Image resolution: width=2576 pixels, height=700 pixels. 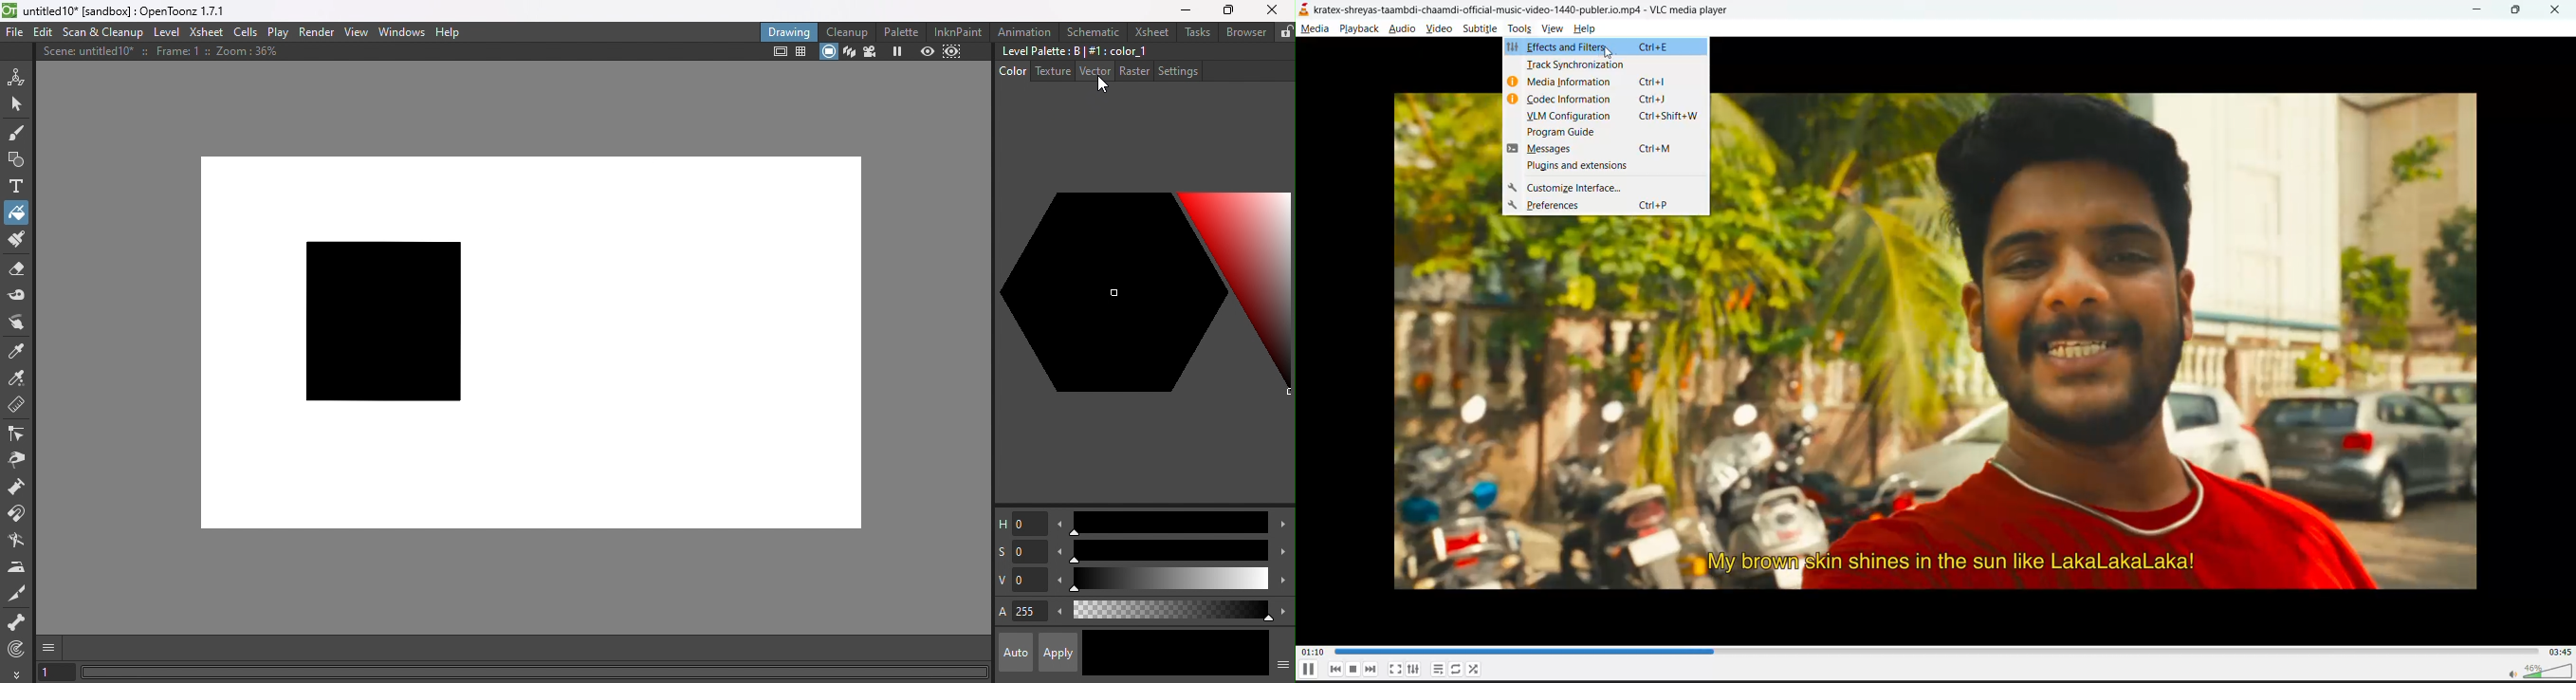 I want to click on settings, so click(x=1414, y=670).